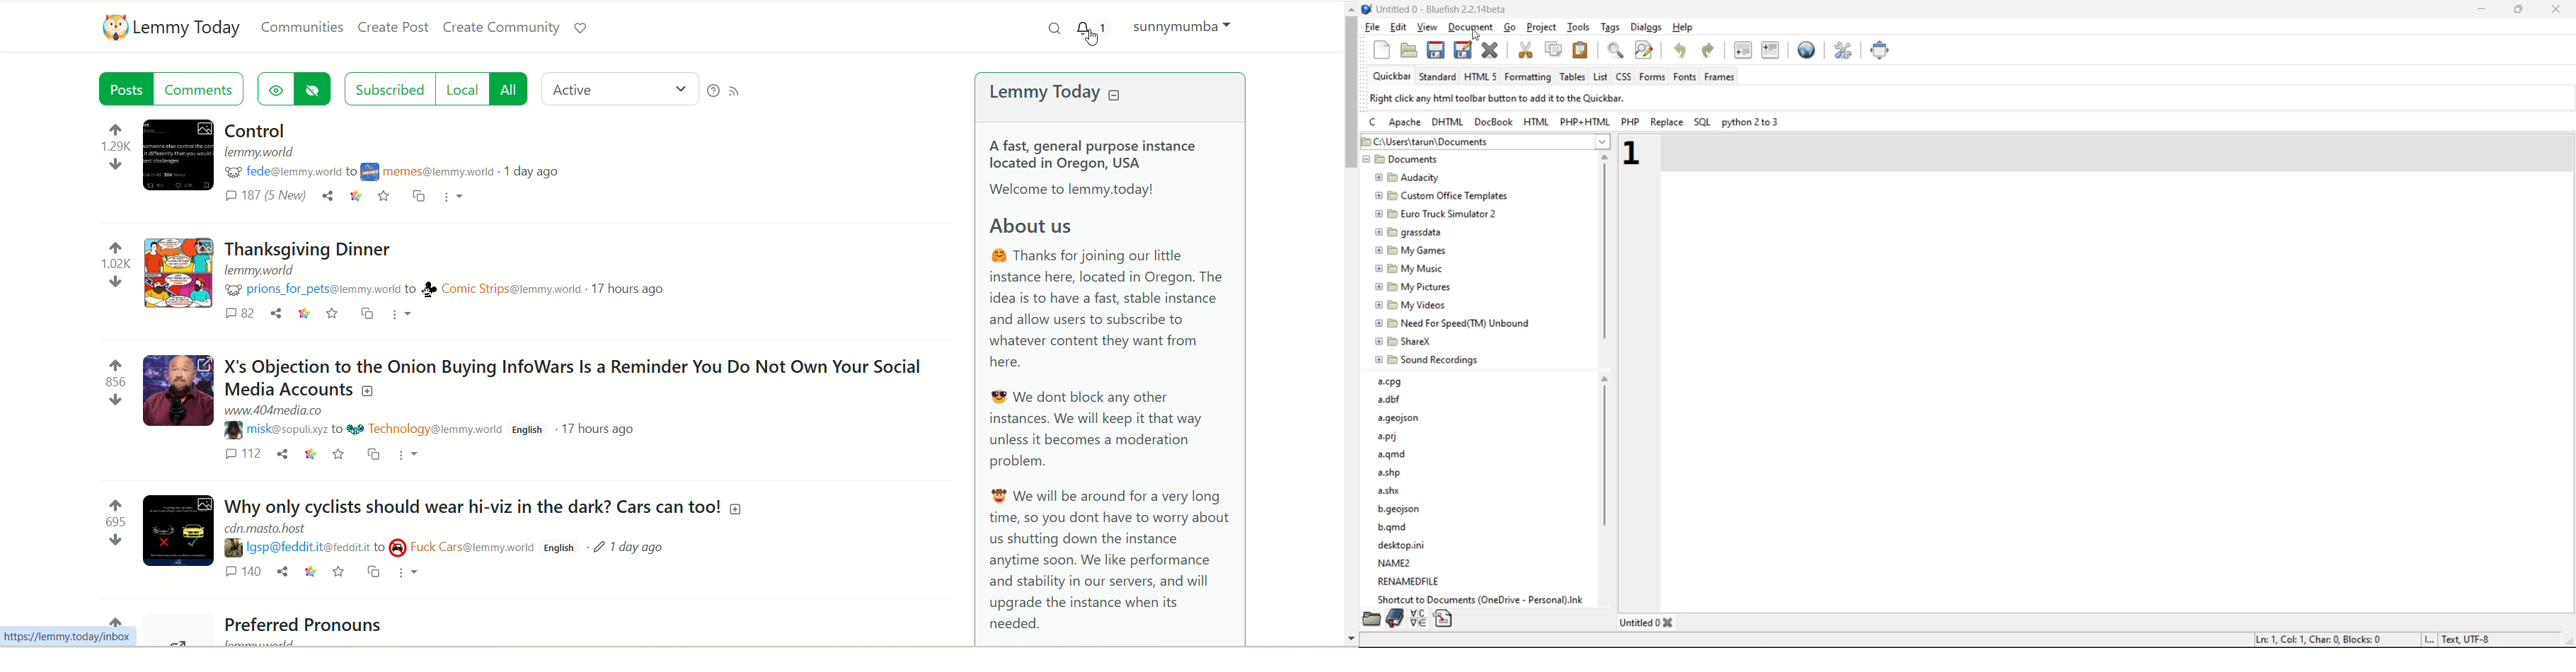 This screenshot has width=2576, height=672. I want to click on context, so click(304, 314).